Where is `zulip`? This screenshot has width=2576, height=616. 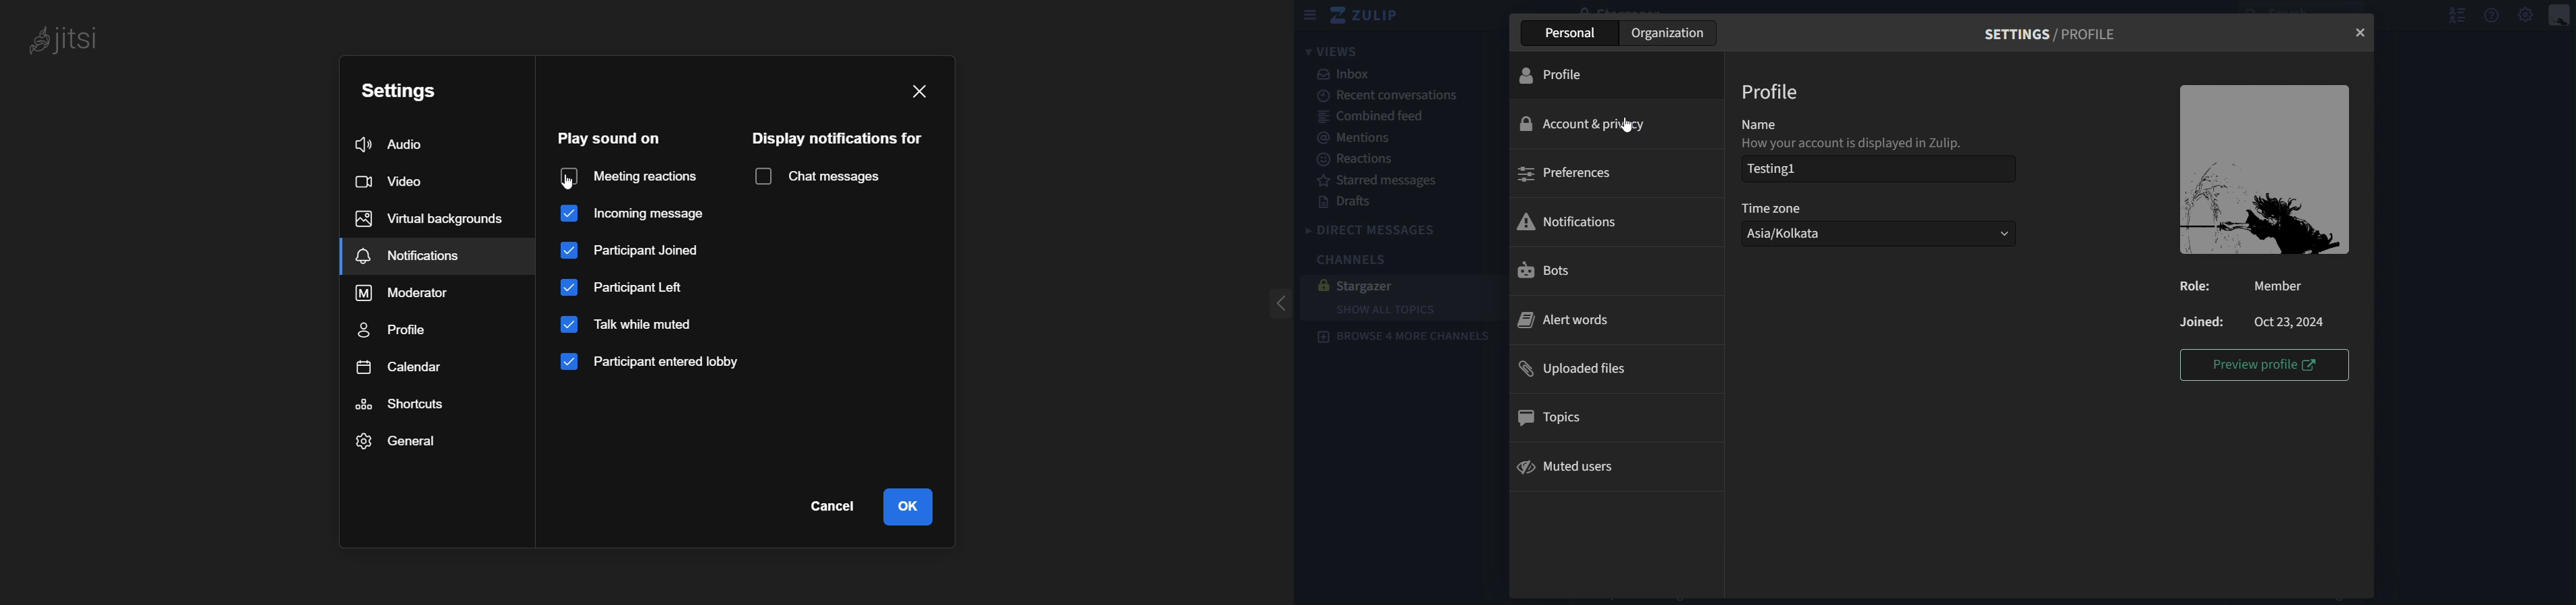 zulip is located at coordinates (1369, 16).